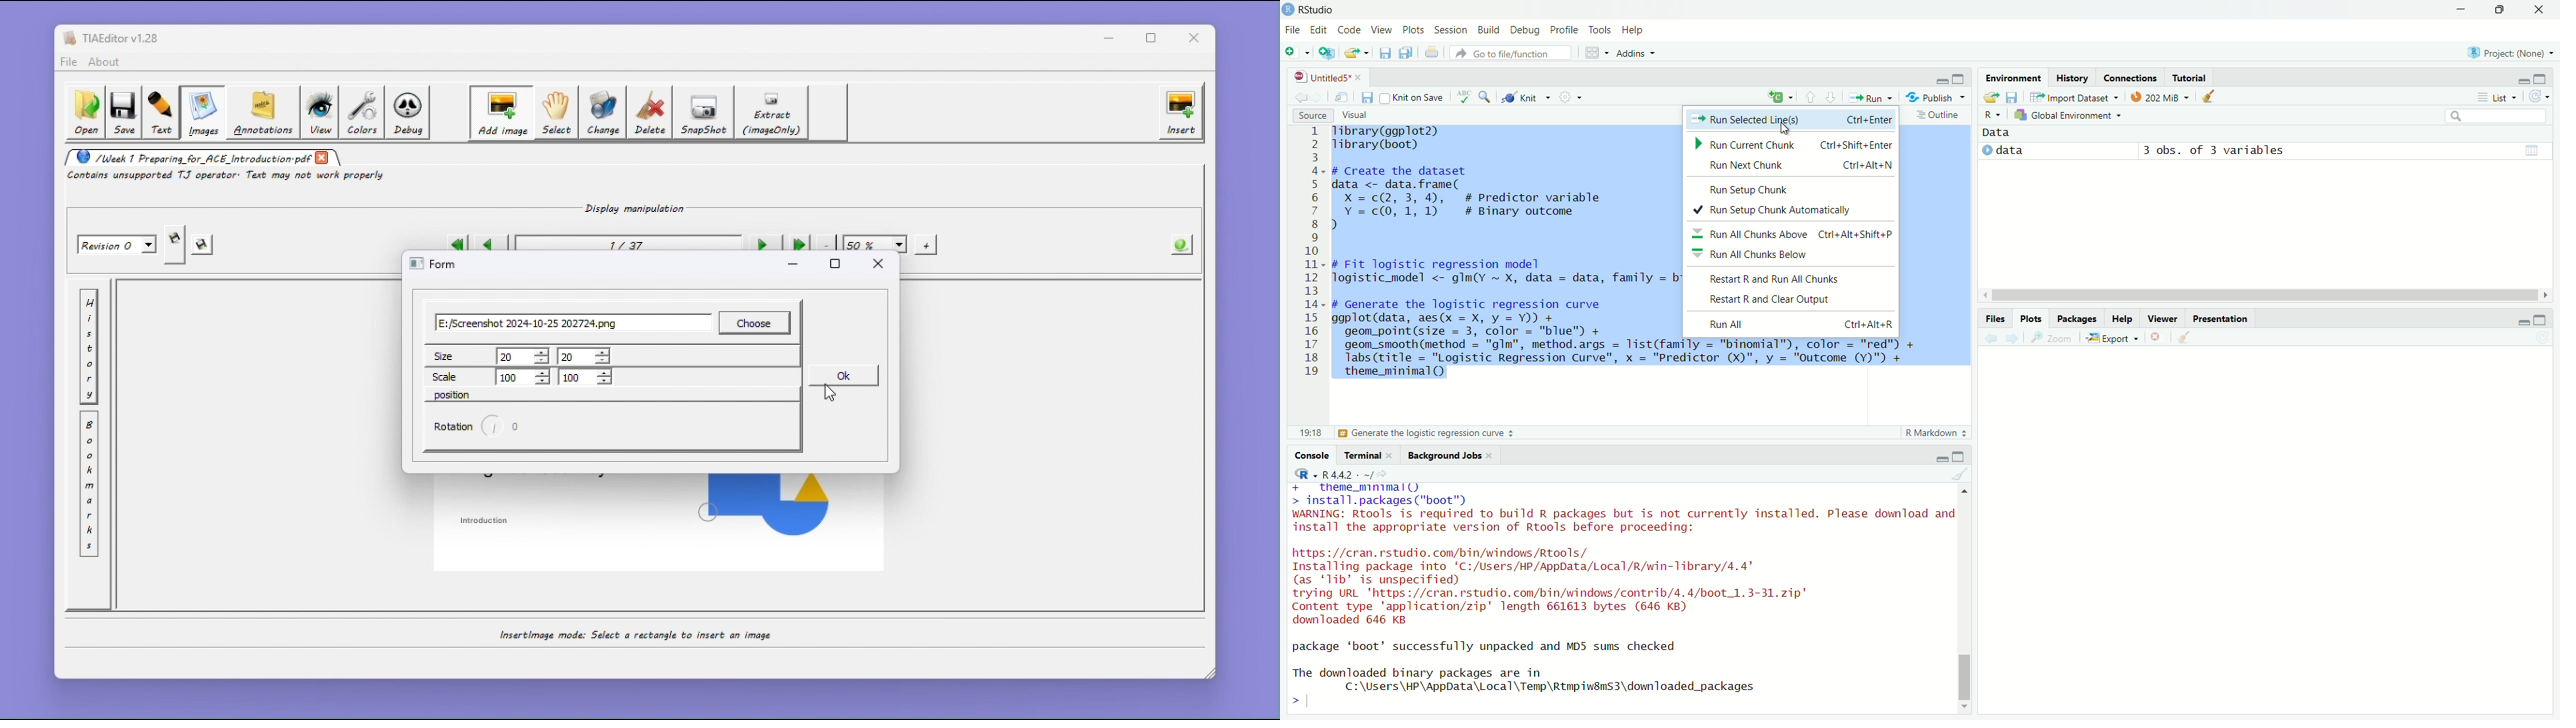 This screenshot has width=2576, height=728. I want to click on Go to file/function, so click(1511, 53).